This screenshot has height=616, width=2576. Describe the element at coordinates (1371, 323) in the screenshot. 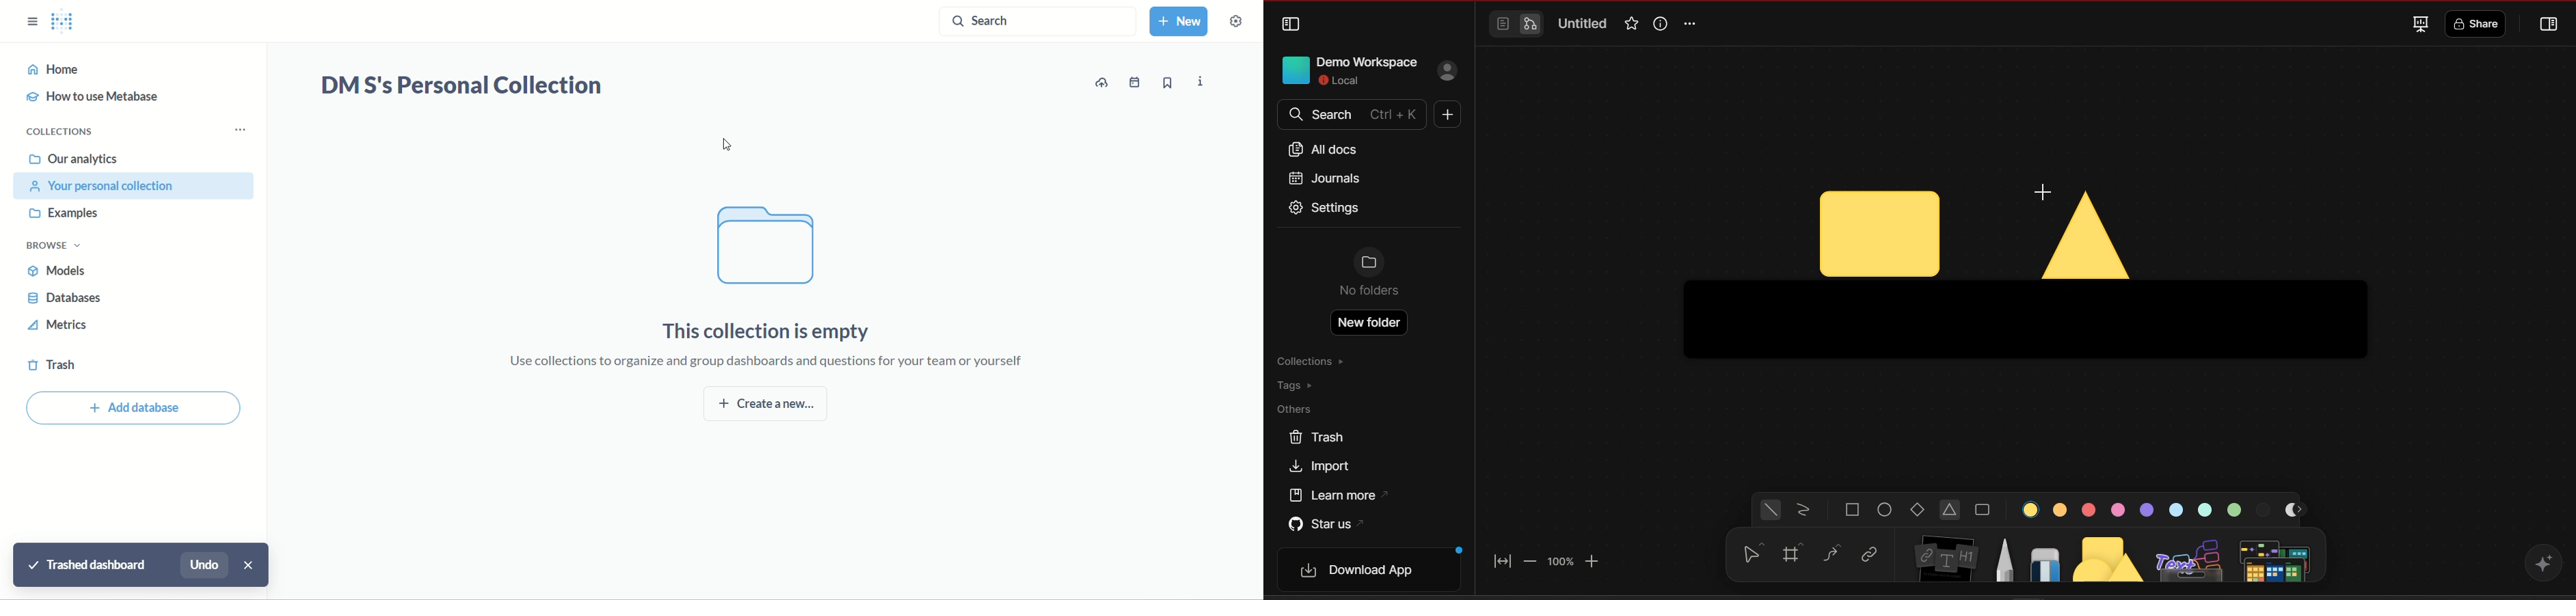

I see `New folder` at that location.